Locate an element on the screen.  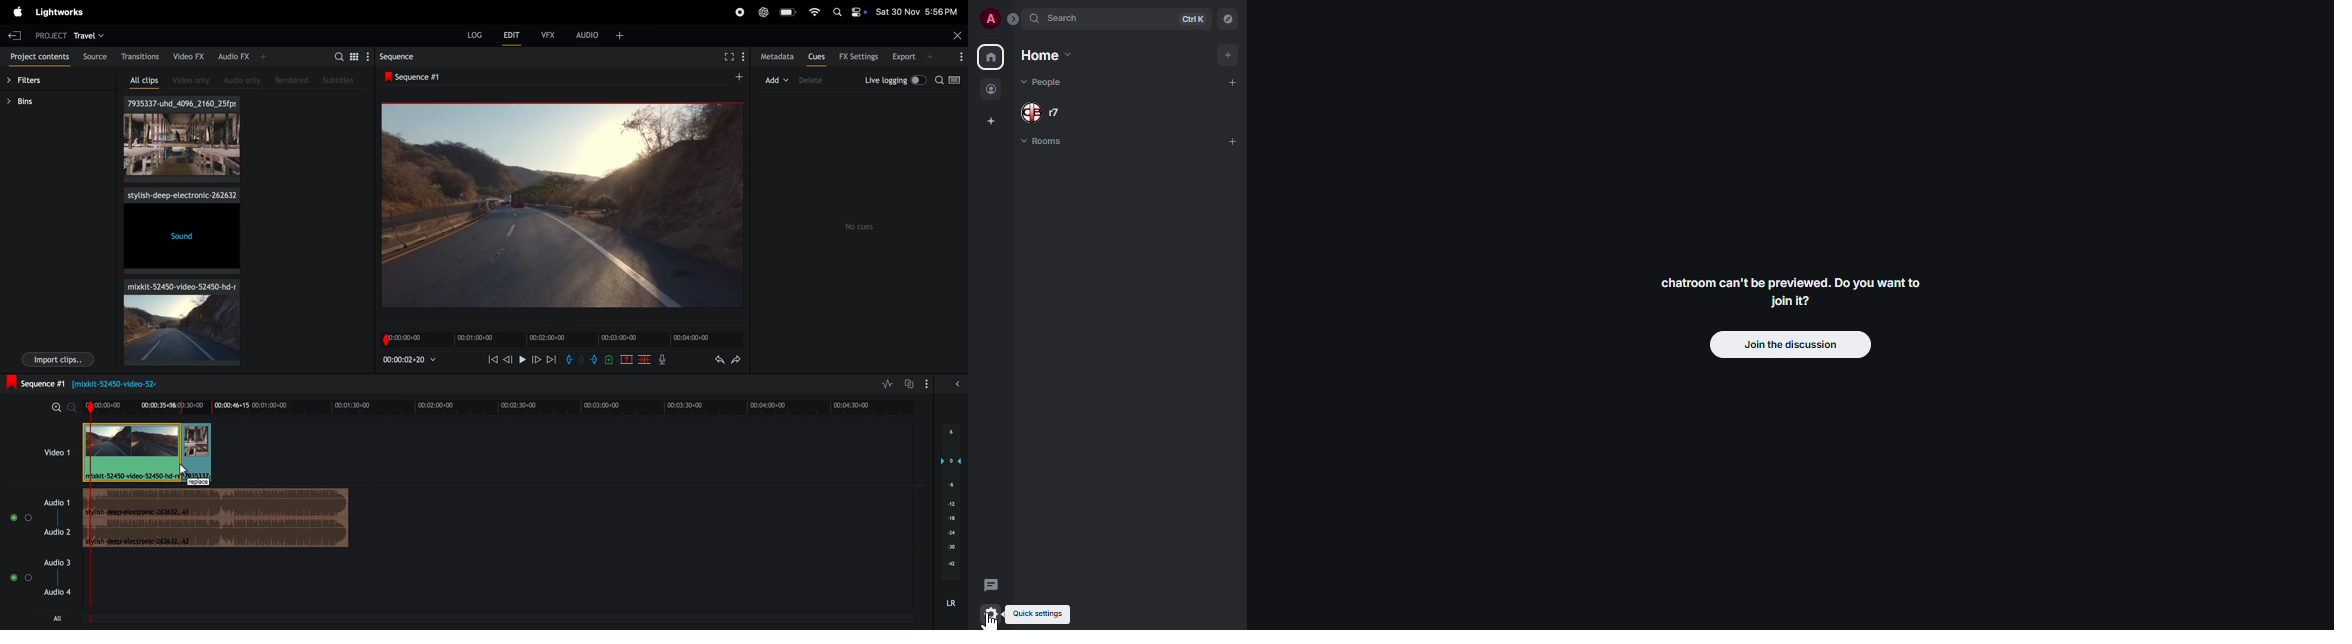
mic is located at coordinates (662, 361).